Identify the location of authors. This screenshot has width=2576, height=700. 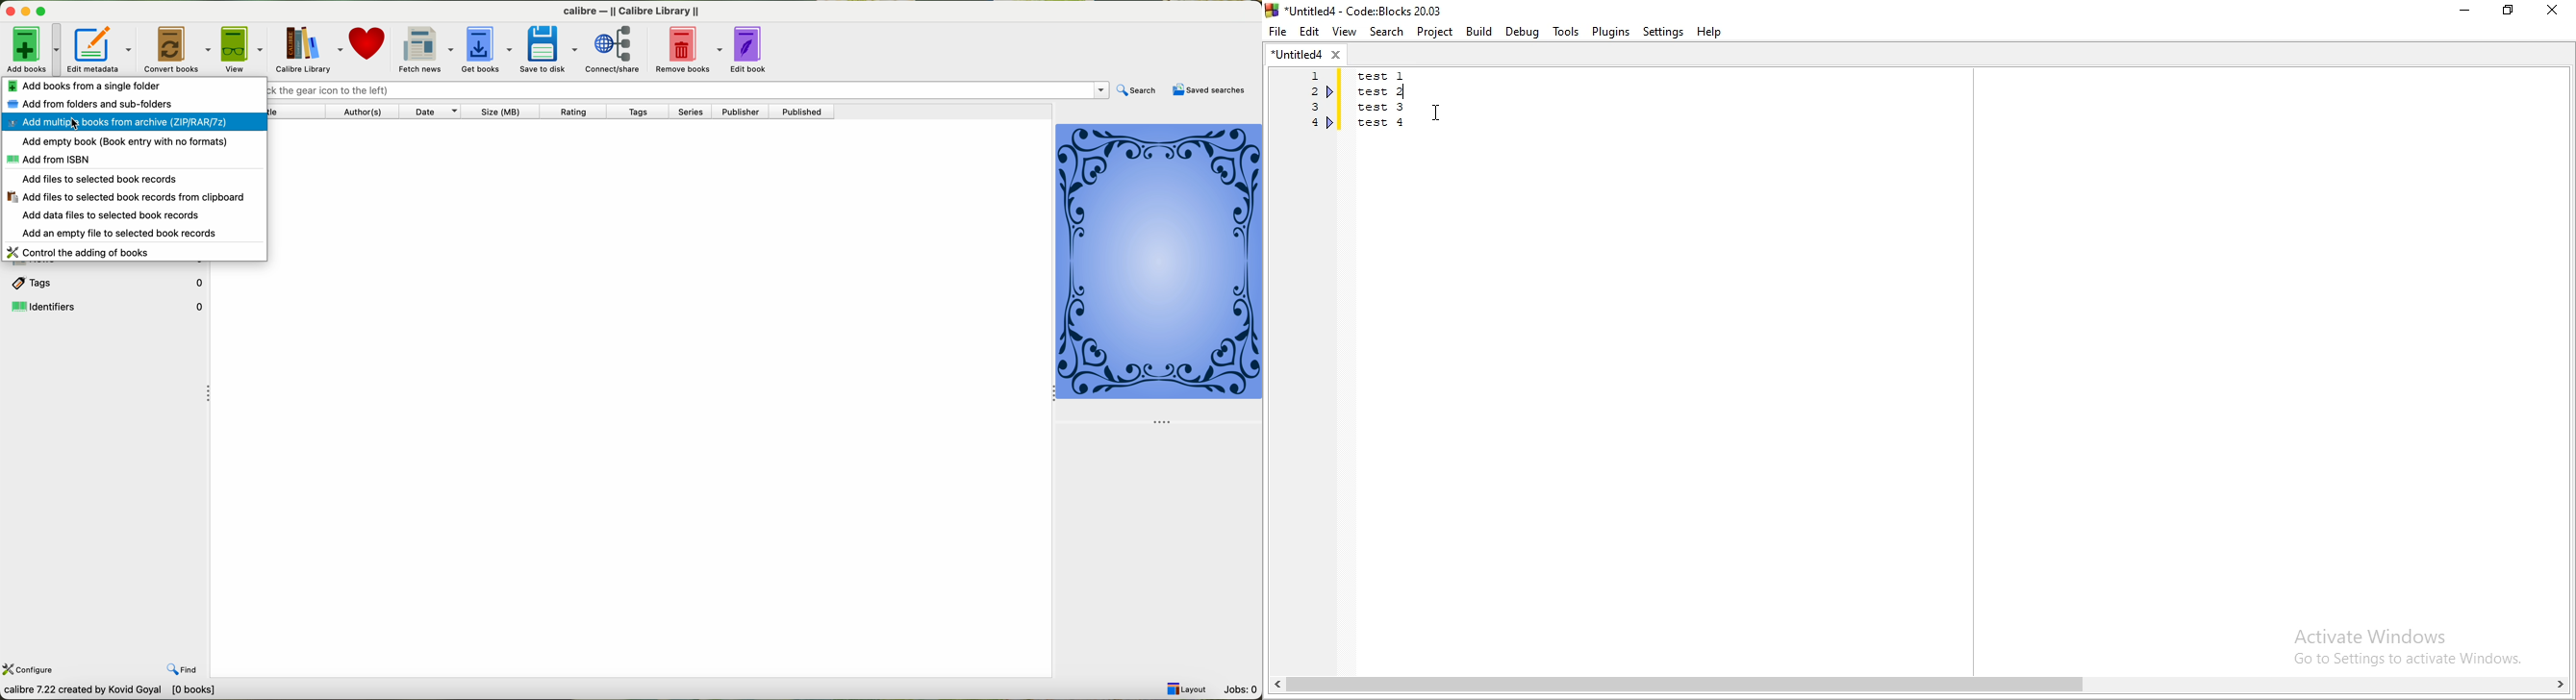
(365, 112).